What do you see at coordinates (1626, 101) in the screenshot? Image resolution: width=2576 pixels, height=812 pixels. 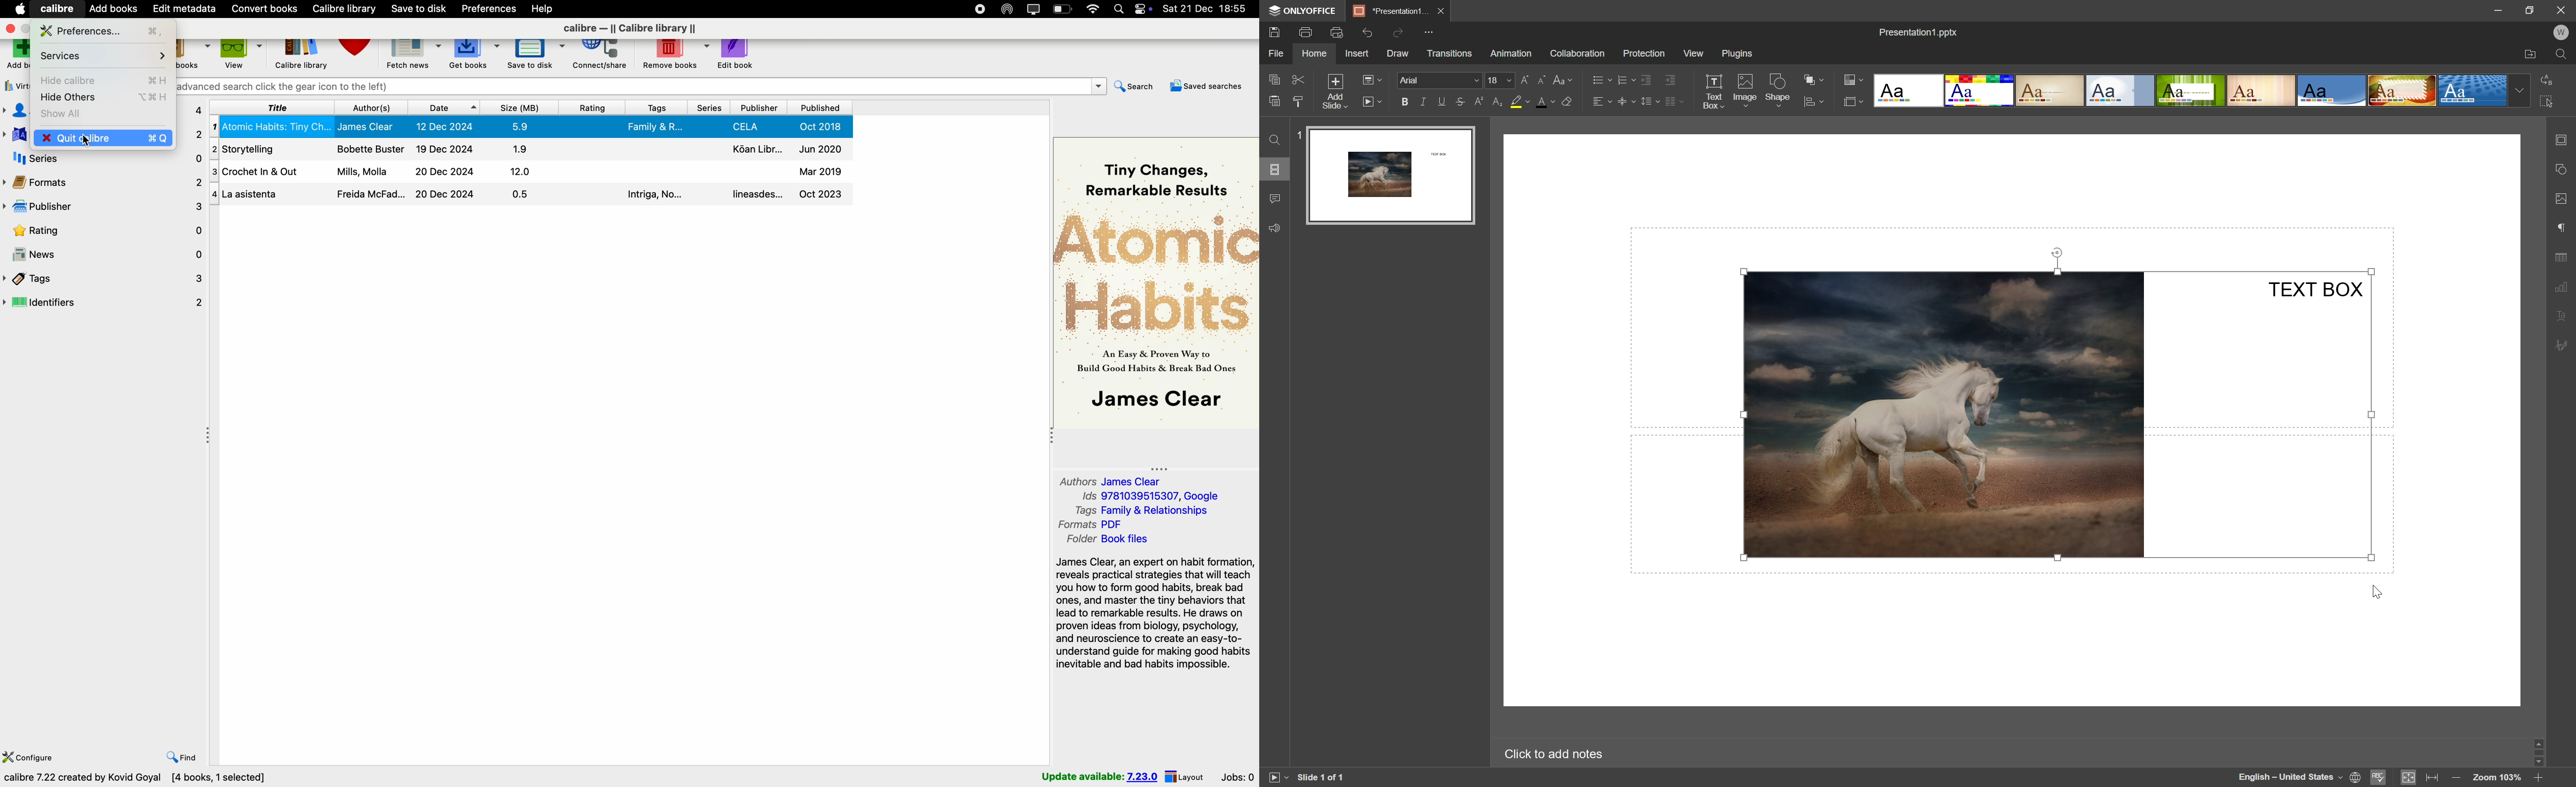 I see `vertical align` at bounding box center [1626, 101].